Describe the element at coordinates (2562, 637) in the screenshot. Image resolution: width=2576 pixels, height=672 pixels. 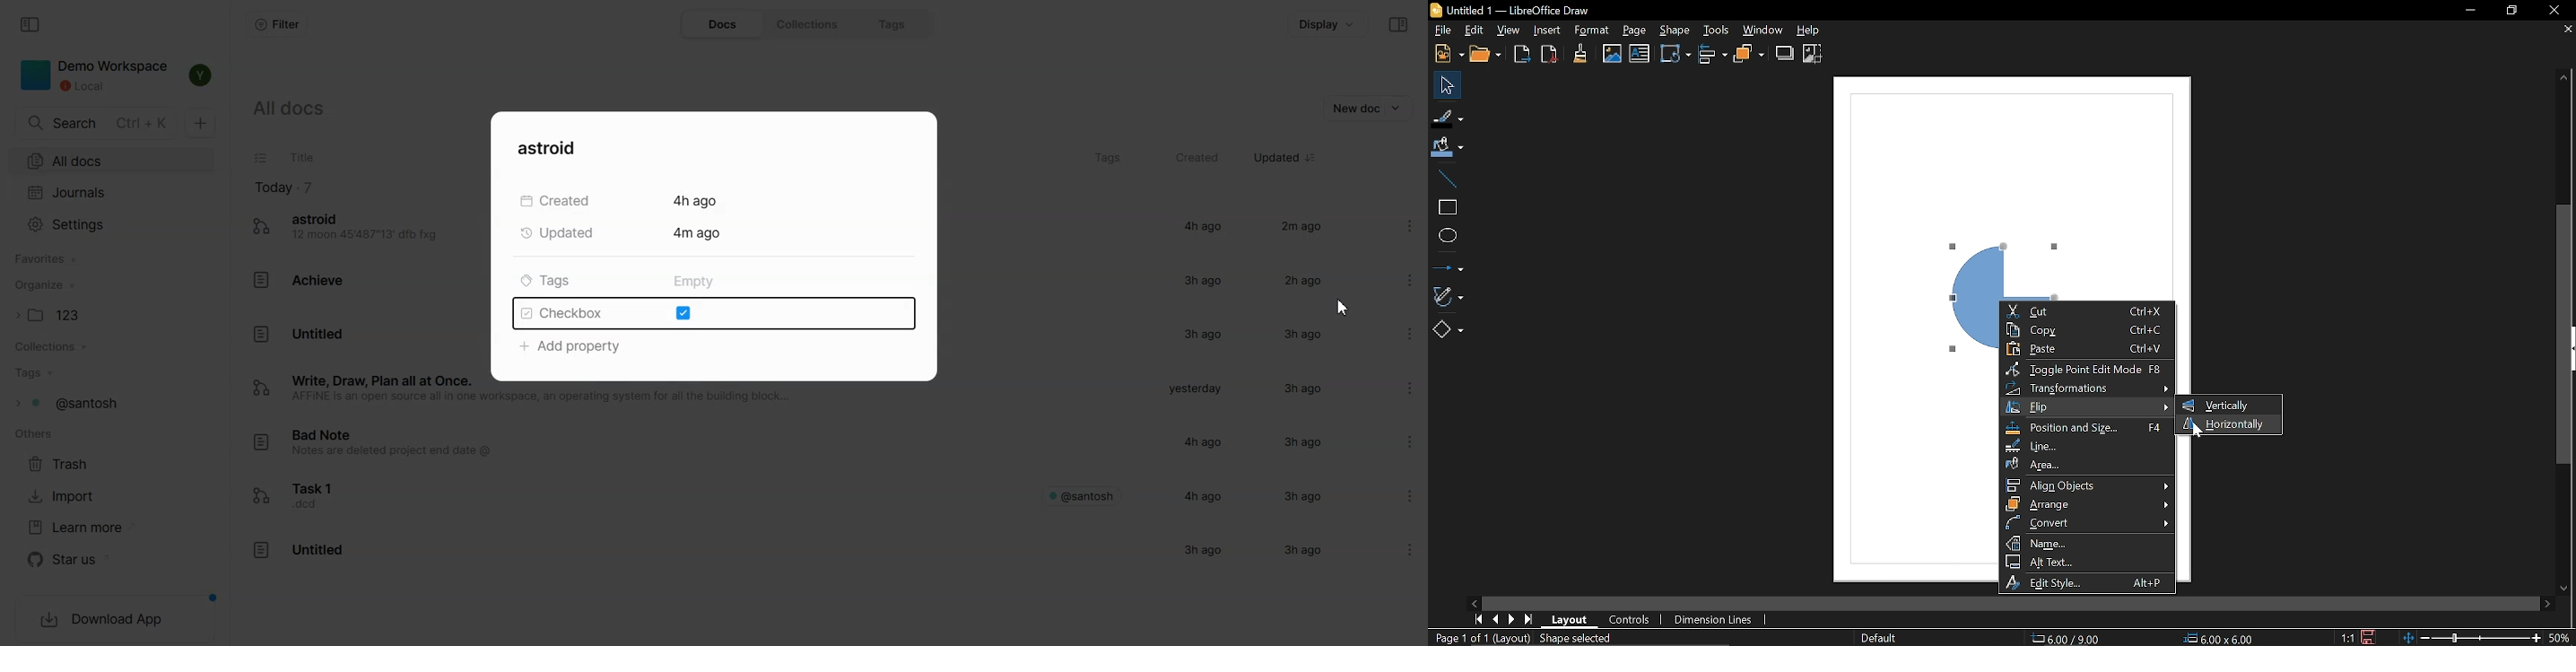
I see `Current zoom` at that location.